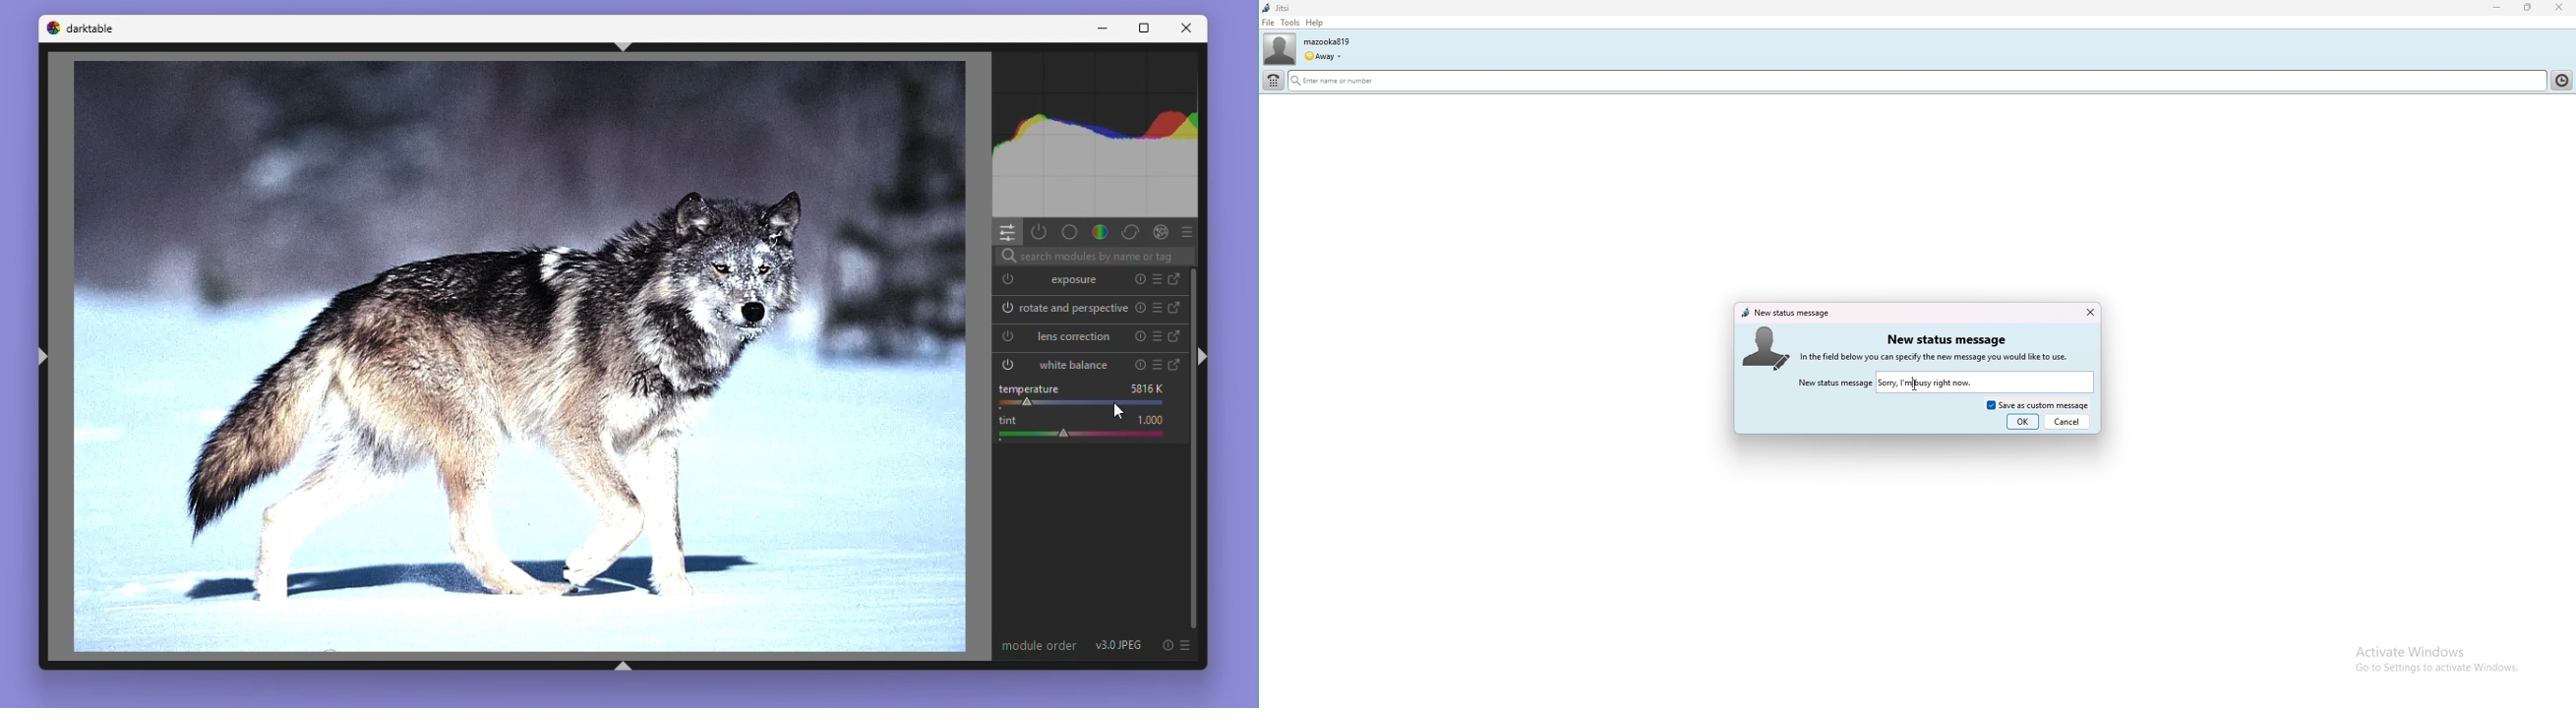 The height and width of the screenshot is (728, 2576). Describe the element at coordinates (1101, 232) in the screenshot. I see `Colour` at that location.